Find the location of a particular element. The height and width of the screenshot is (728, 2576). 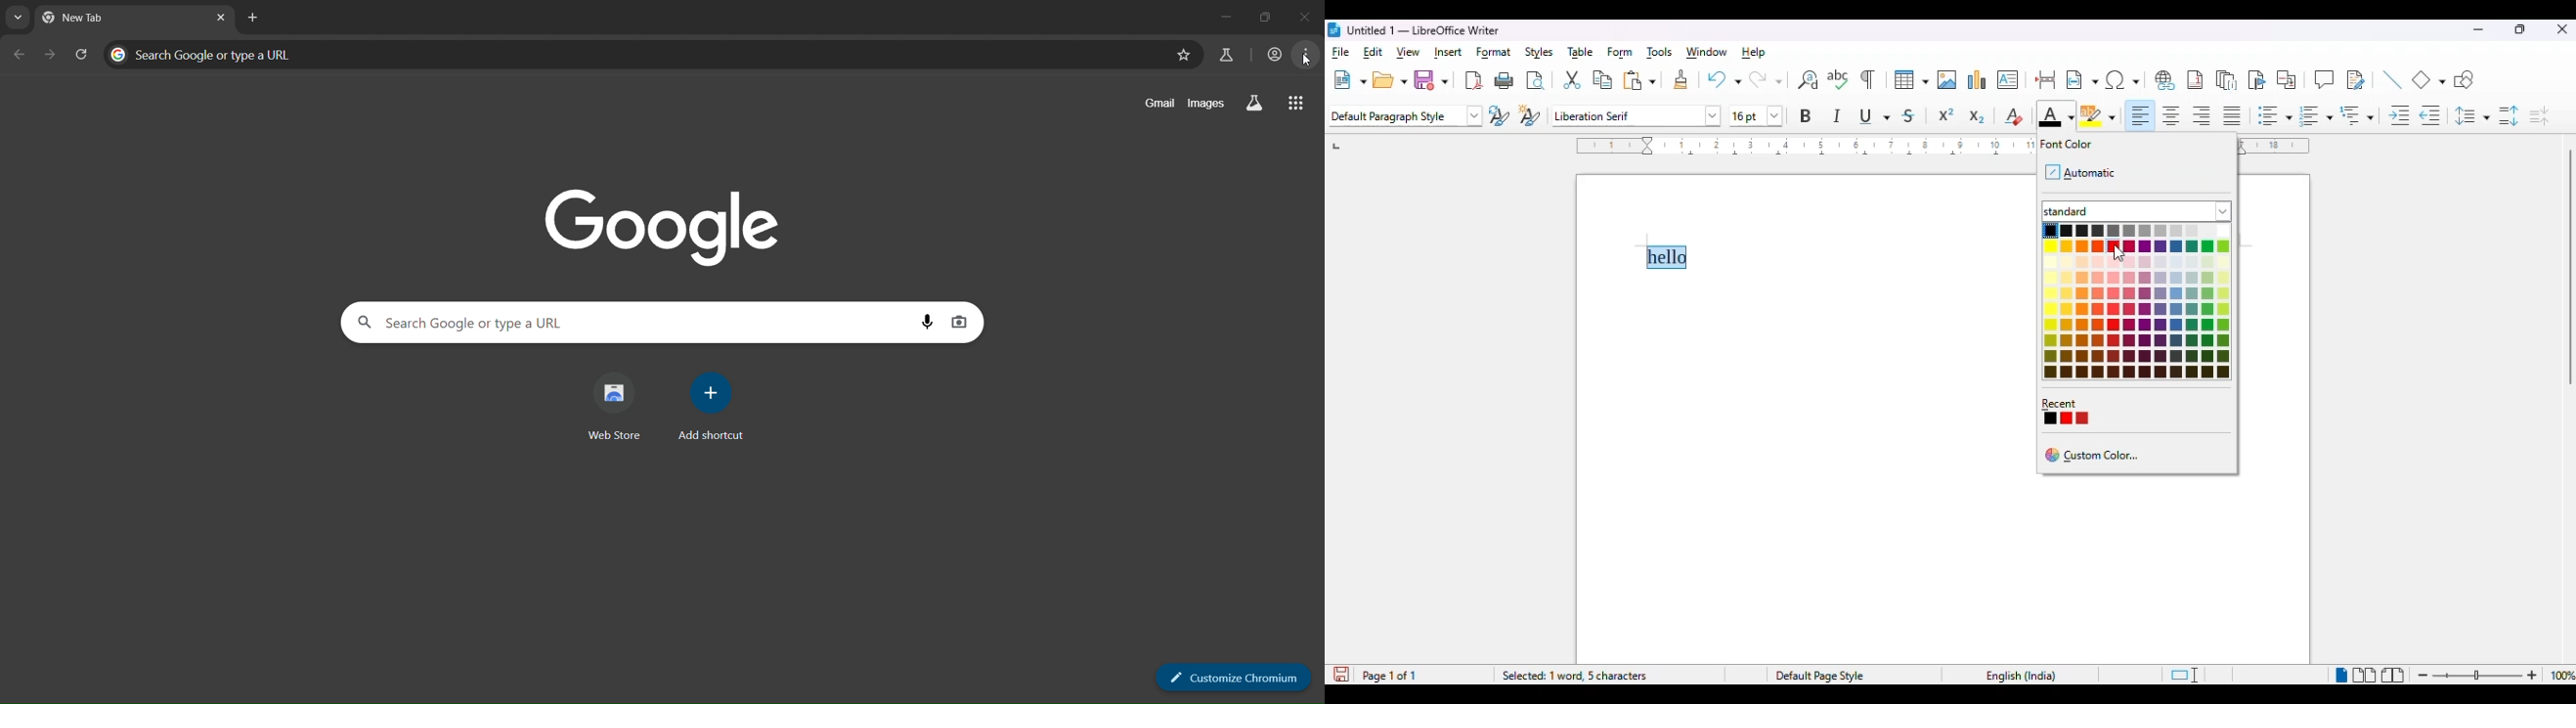

decrease indent is located at coordinates (2431, 116).